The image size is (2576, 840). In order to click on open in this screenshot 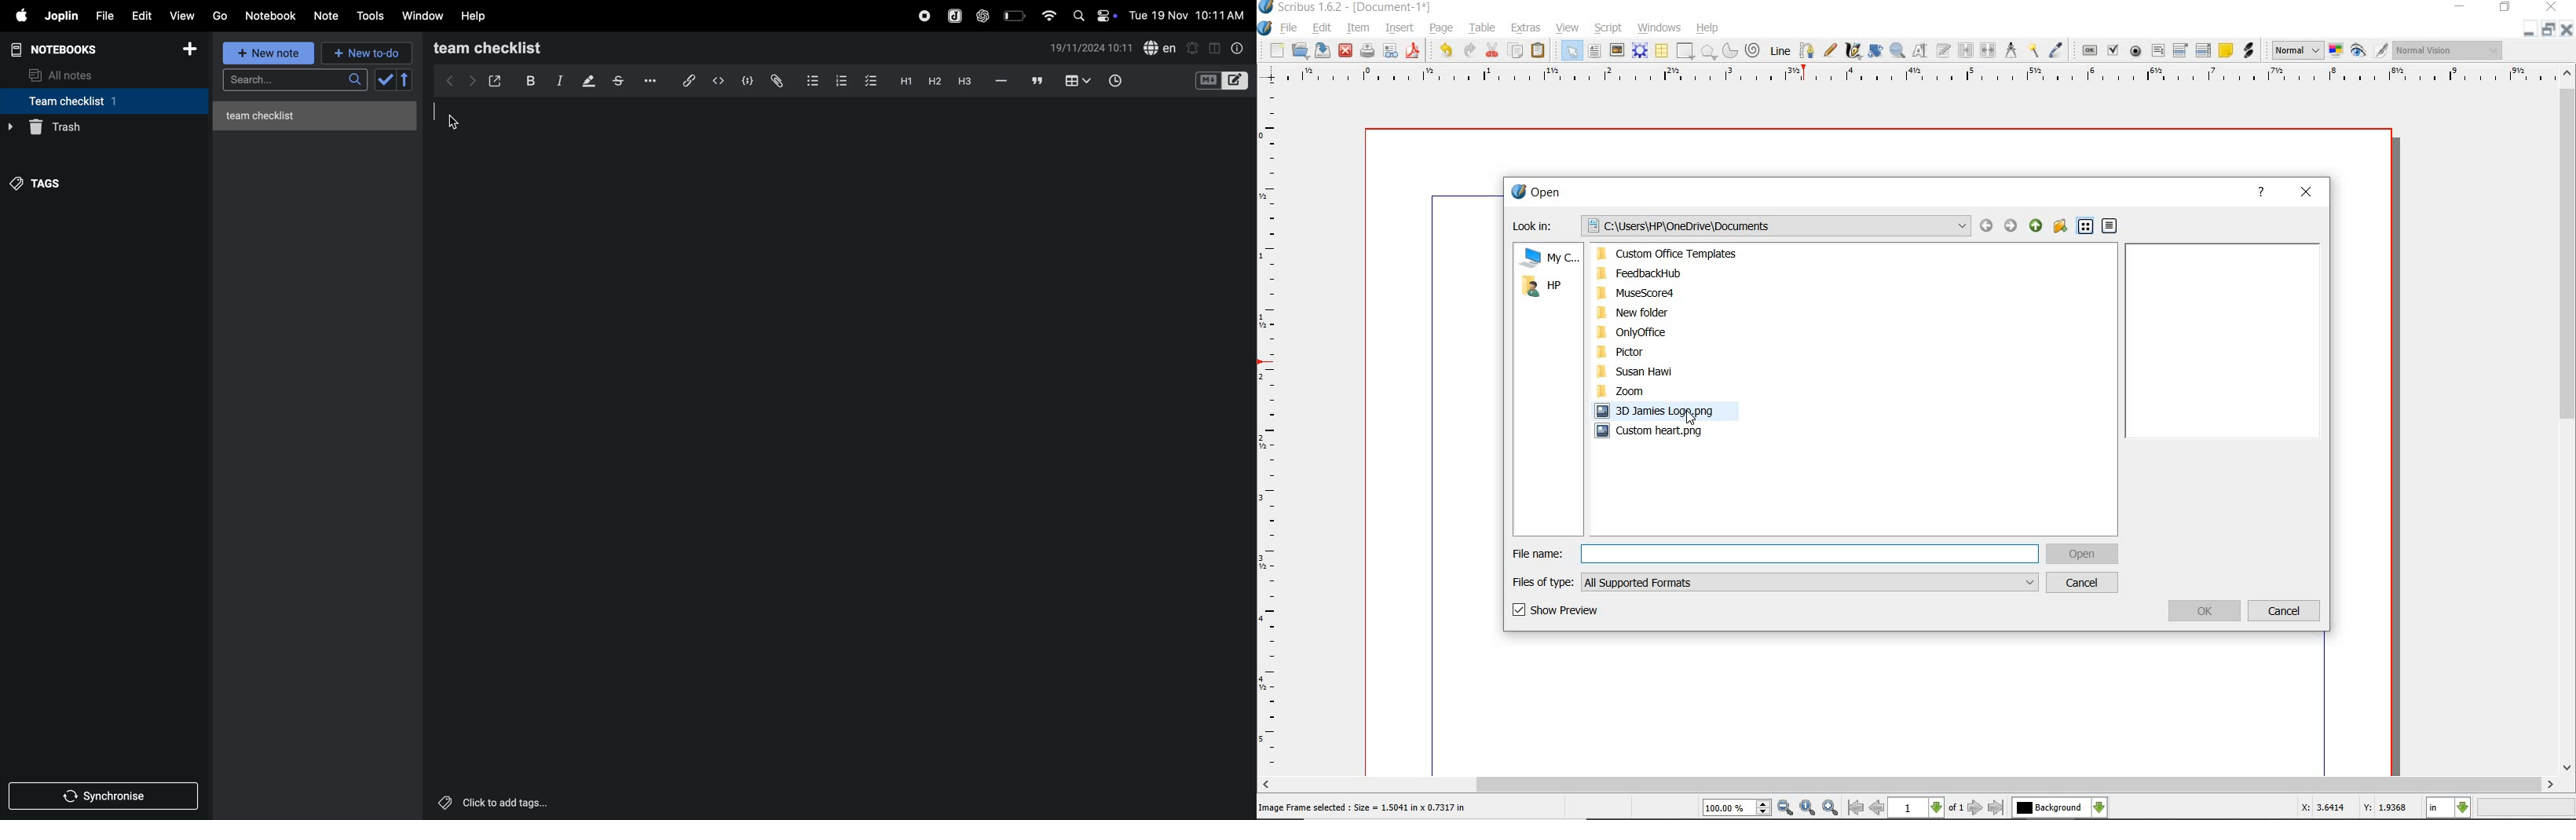, I will do `click(2083, 555)`.